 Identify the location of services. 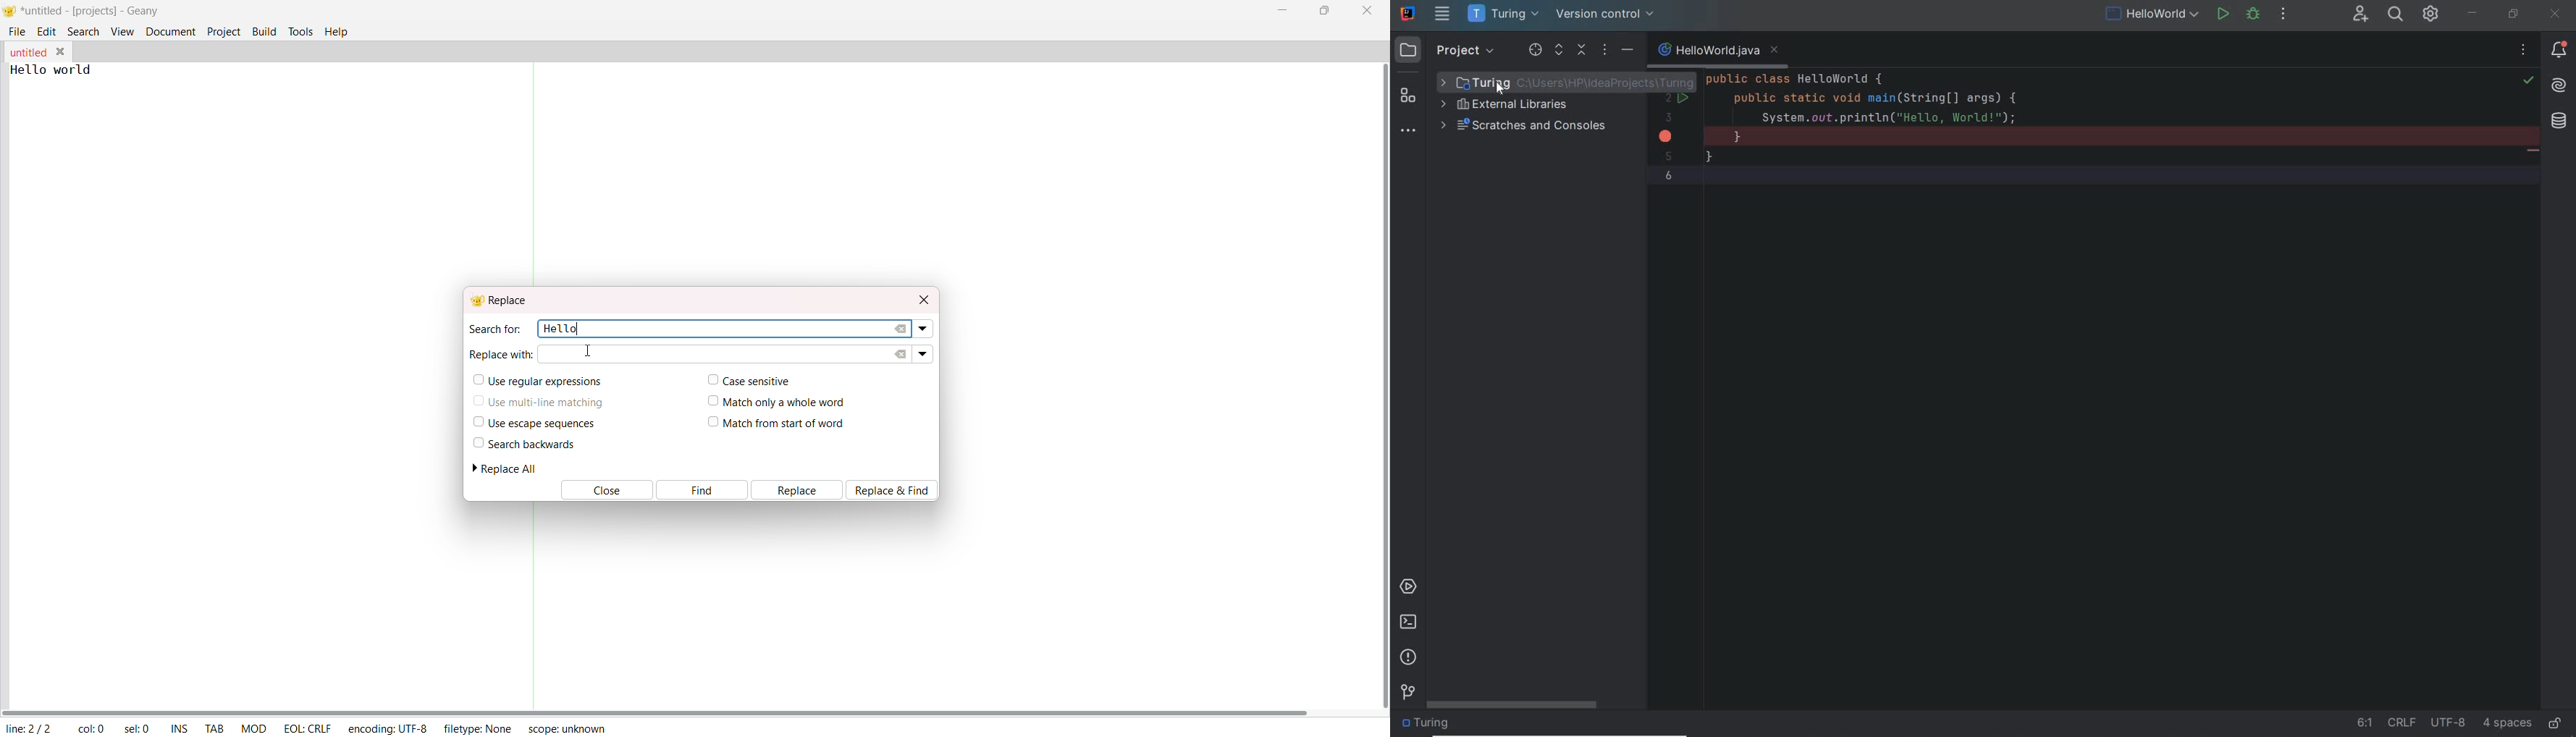
(1407, 587).